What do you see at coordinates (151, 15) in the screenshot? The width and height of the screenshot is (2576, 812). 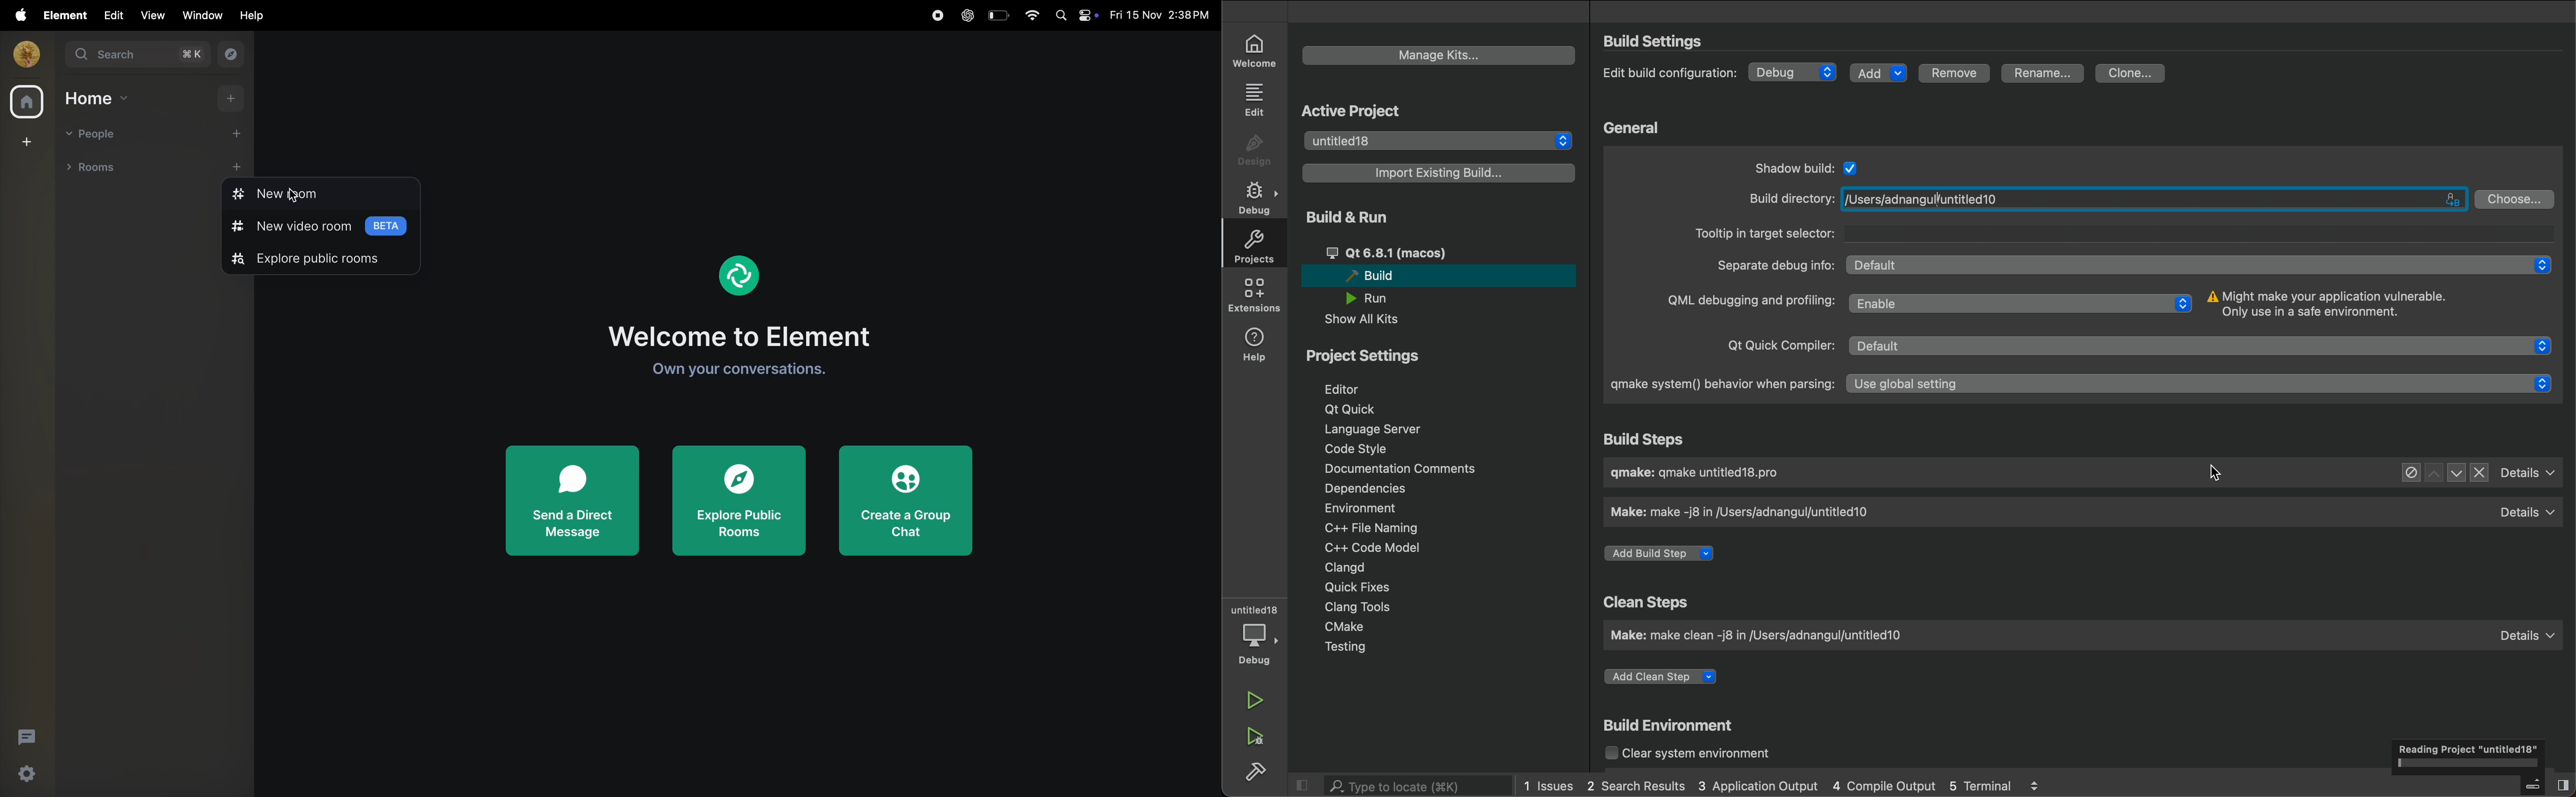 I see `view` at bounding box center [151, 15].